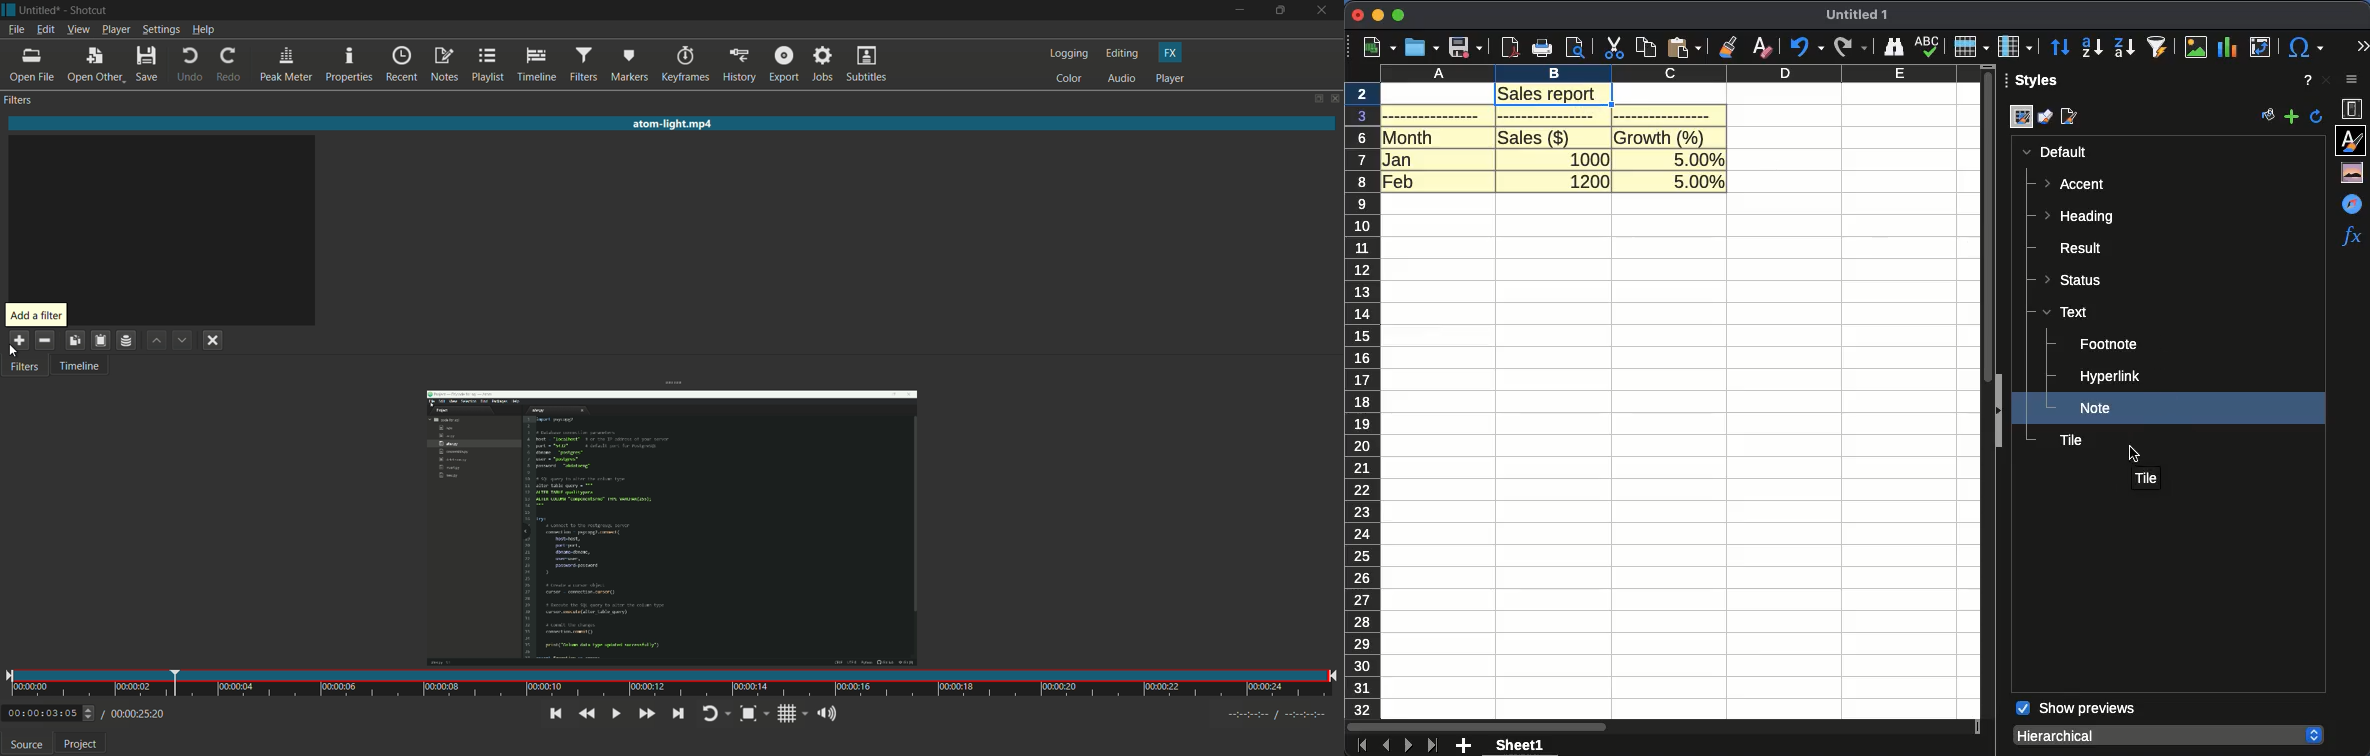 This screenshot has width=2380, height=756. Describe the element at coordinates (148, 65) in the screenshot. I see `save` at that location.